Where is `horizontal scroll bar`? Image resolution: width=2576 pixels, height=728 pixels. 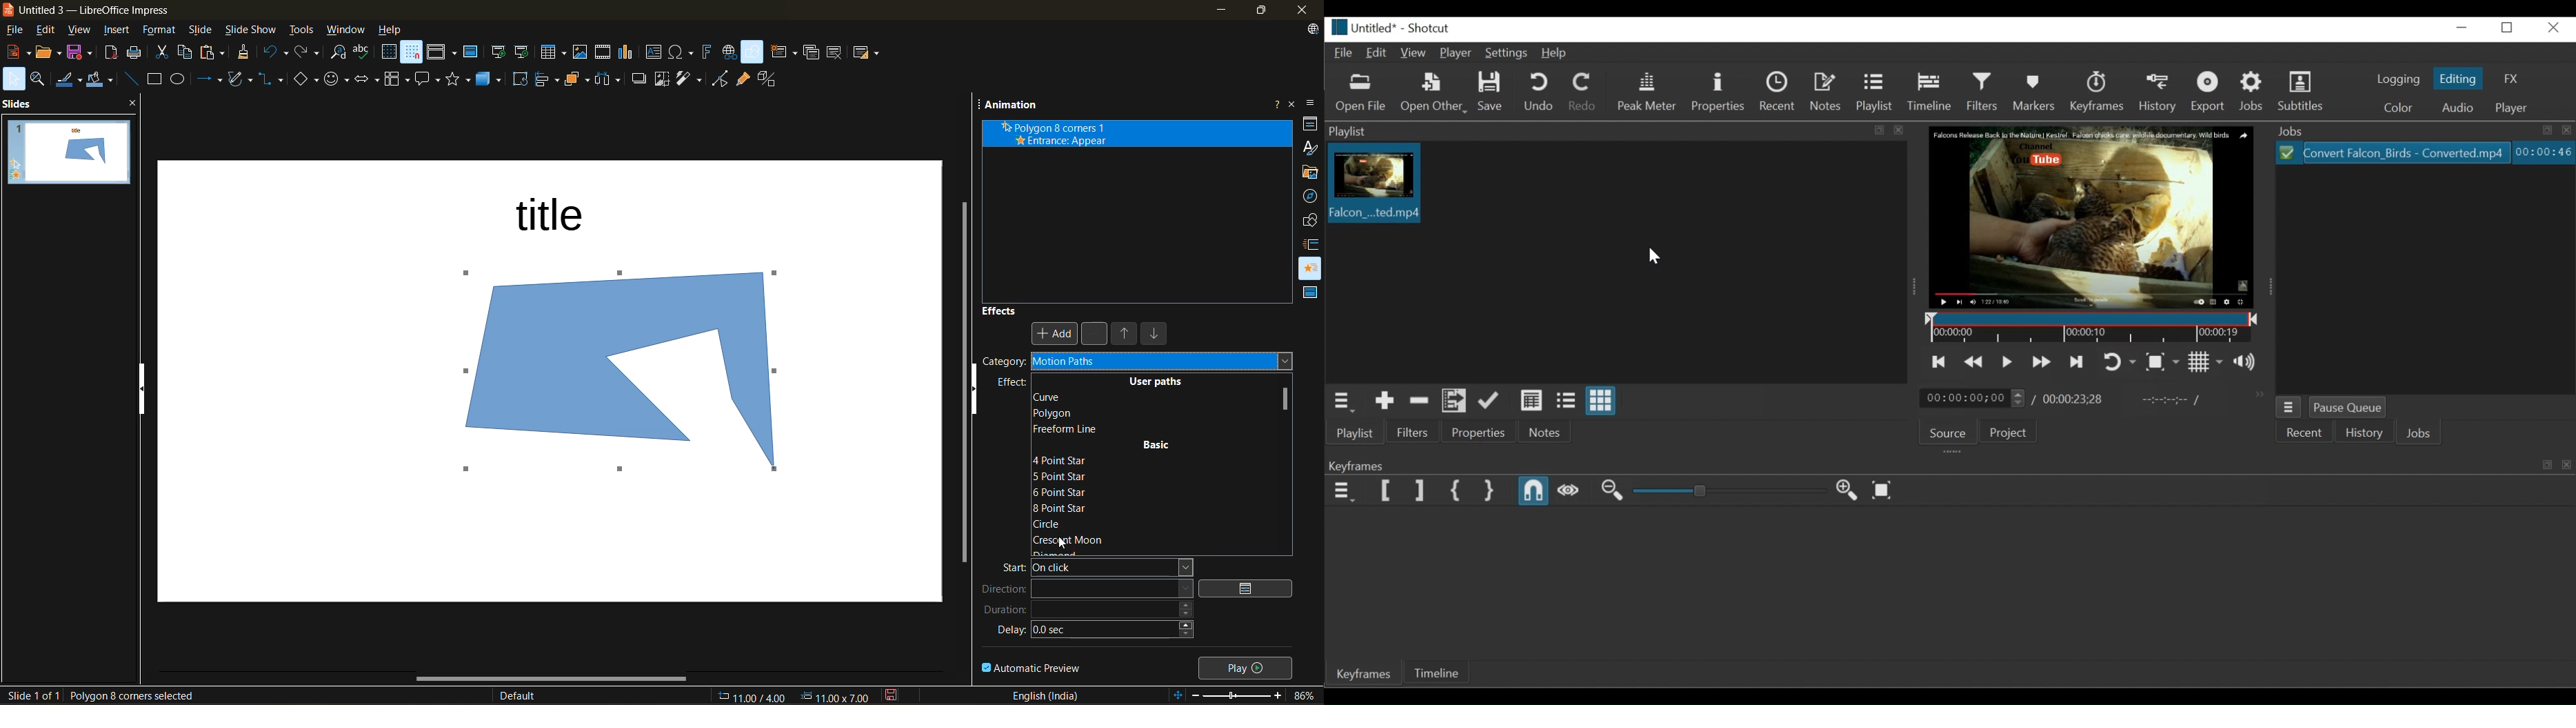 horizontal scroll bar is located at coordinates (554, 680).